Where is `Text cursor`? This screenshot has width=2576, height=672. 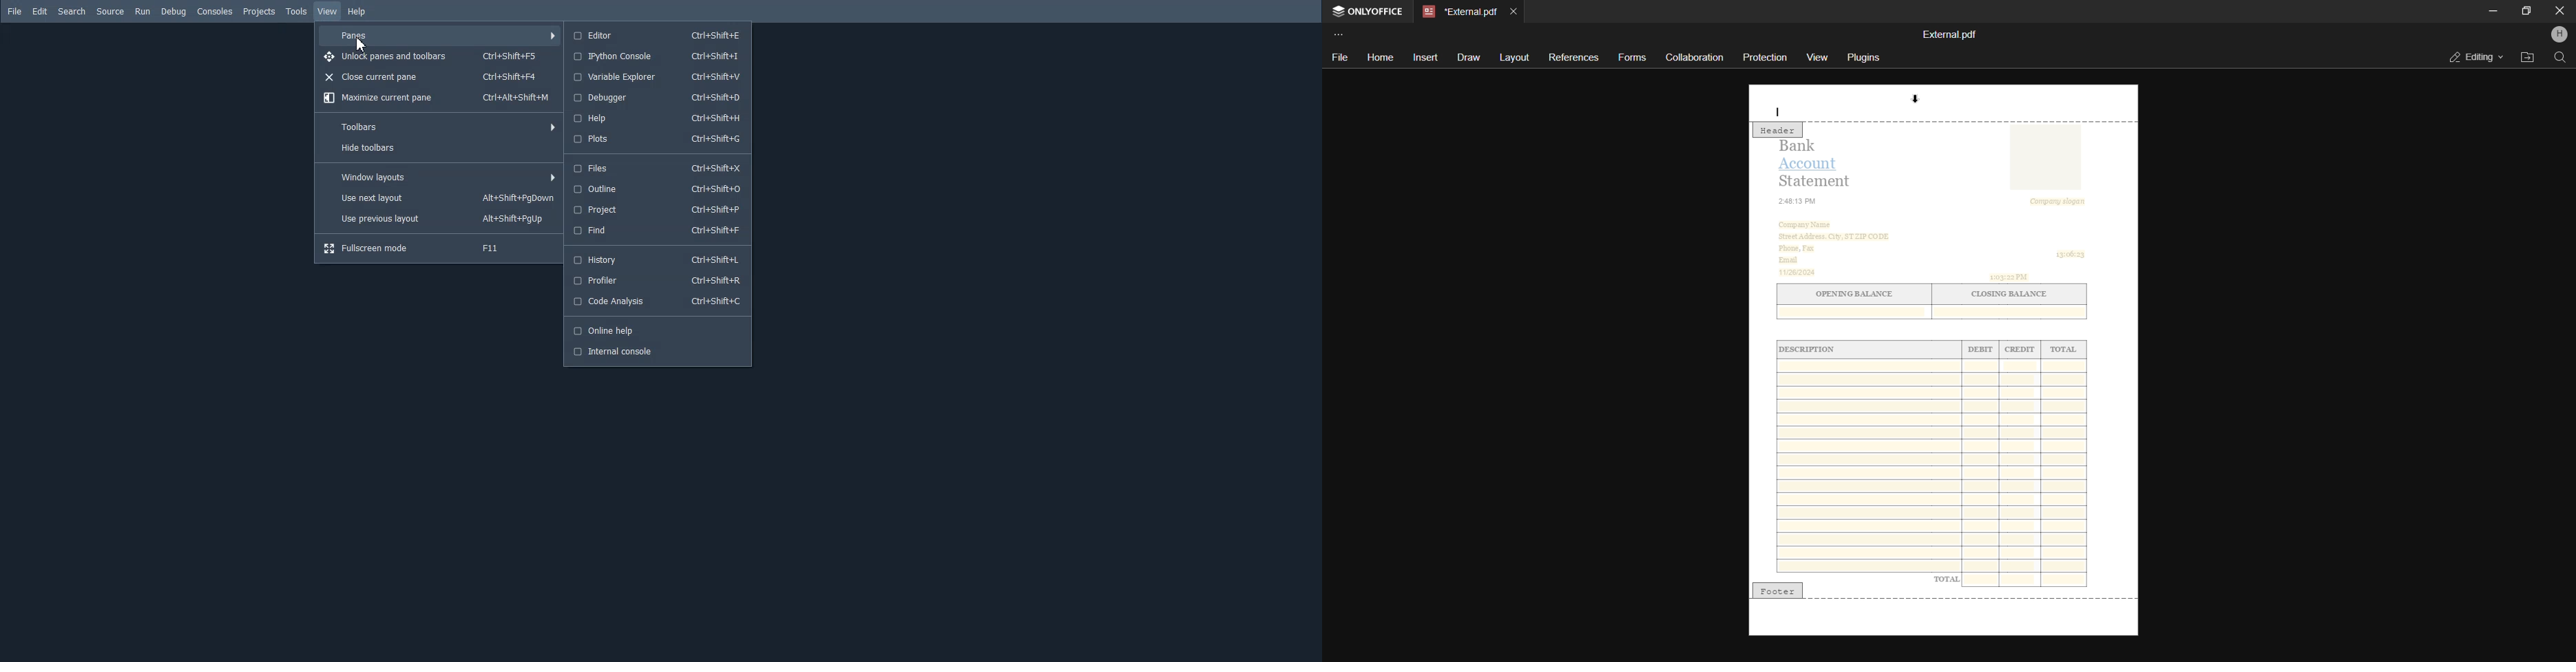
Text cursor is located at coordinates (1779, 110).